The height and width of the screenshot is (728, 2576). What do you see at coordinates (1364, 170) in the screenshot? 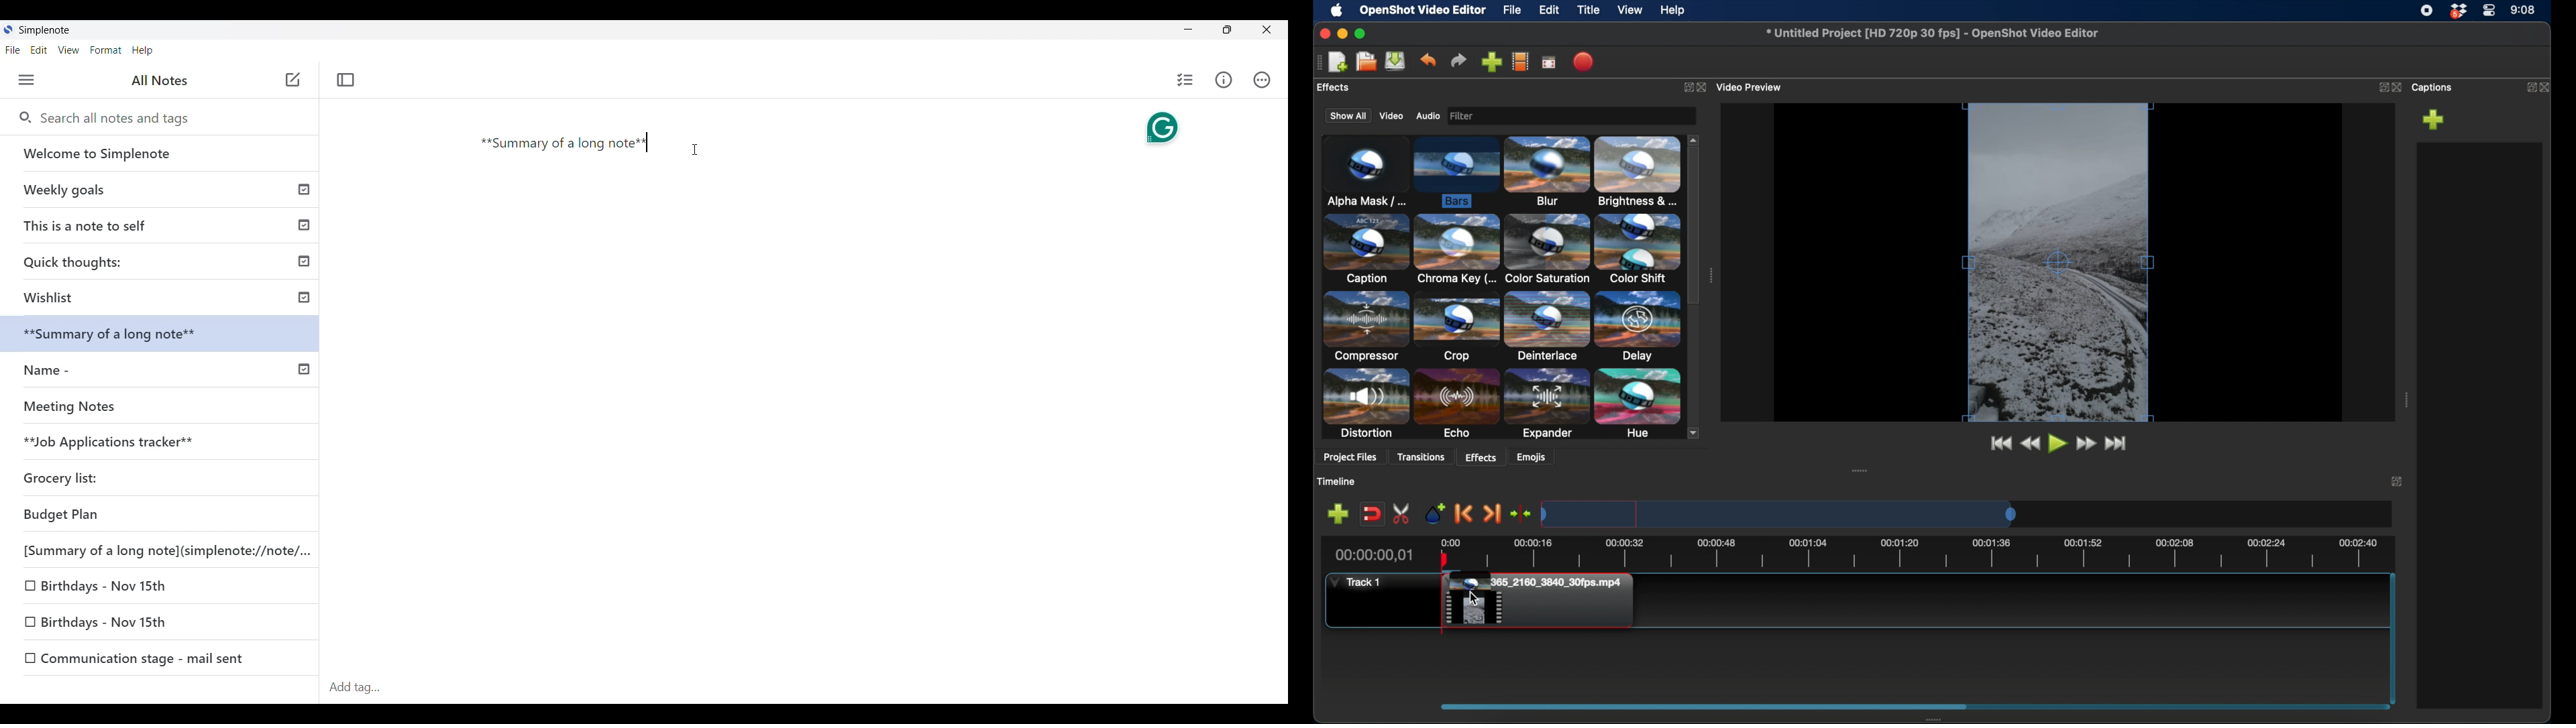
I see `alpha mask` at bounding box center [1364, 170].